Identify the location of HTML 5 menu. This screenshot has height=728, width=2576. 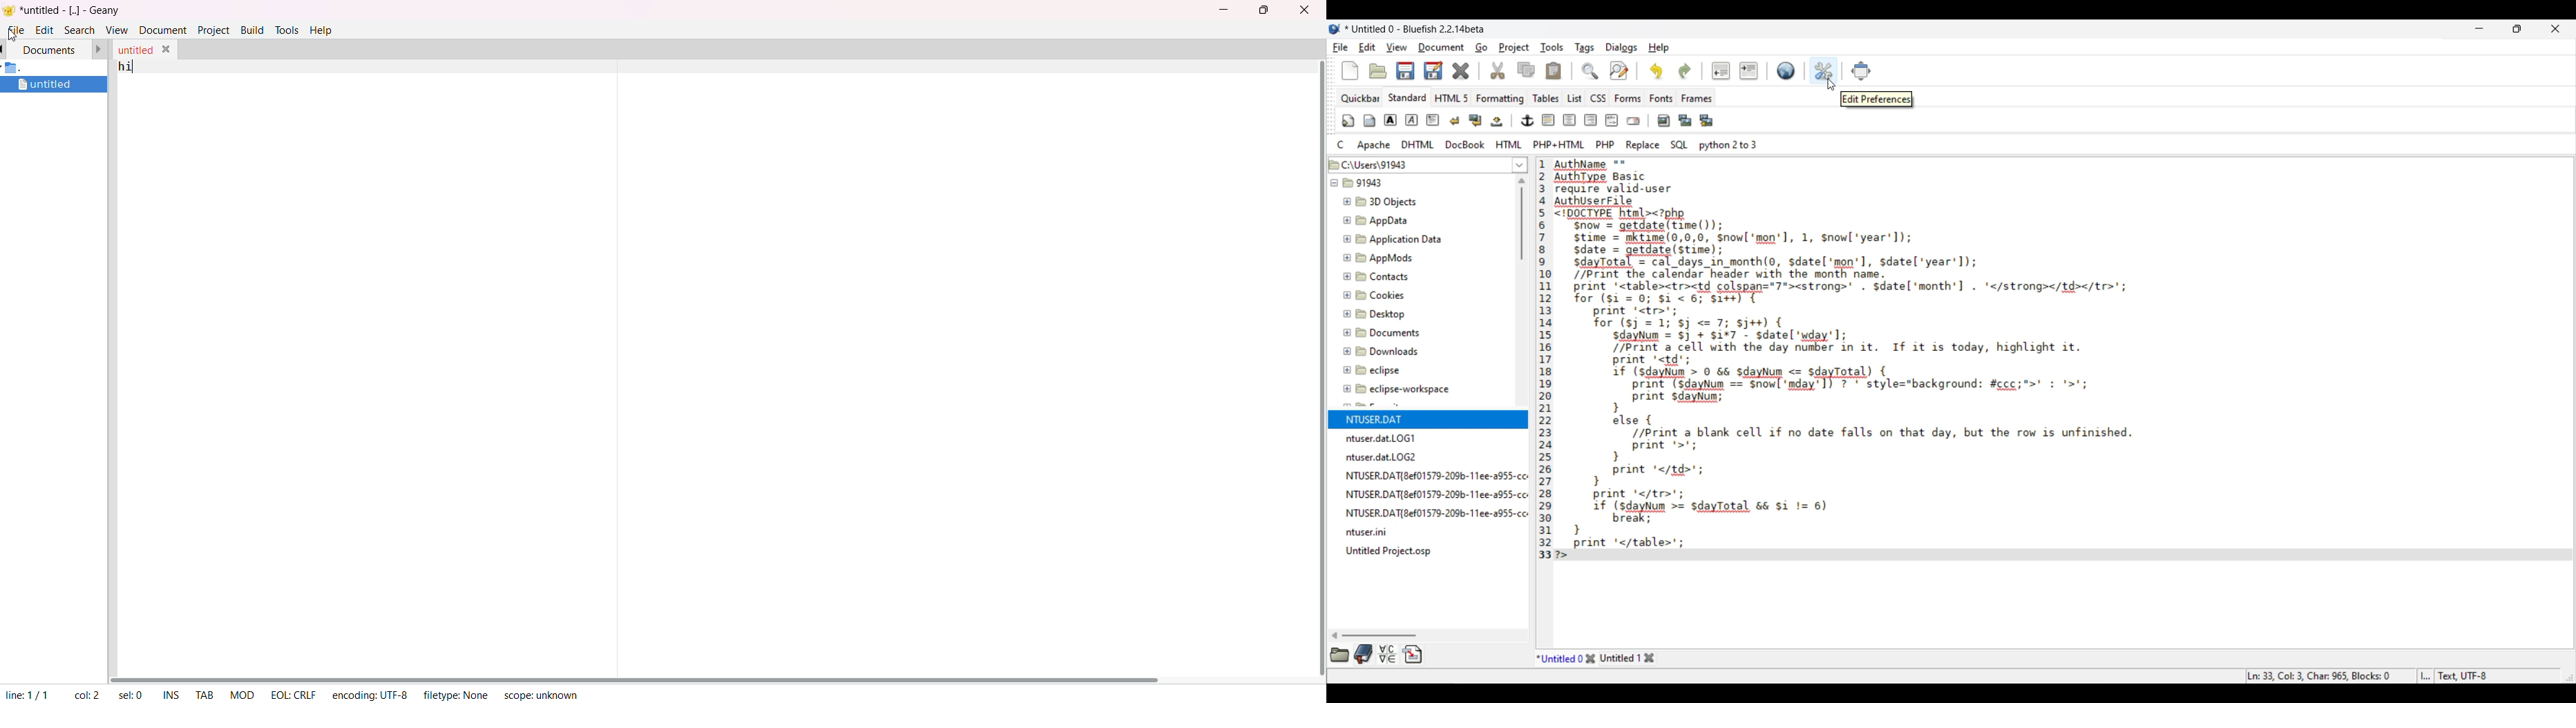
(1451, 98).